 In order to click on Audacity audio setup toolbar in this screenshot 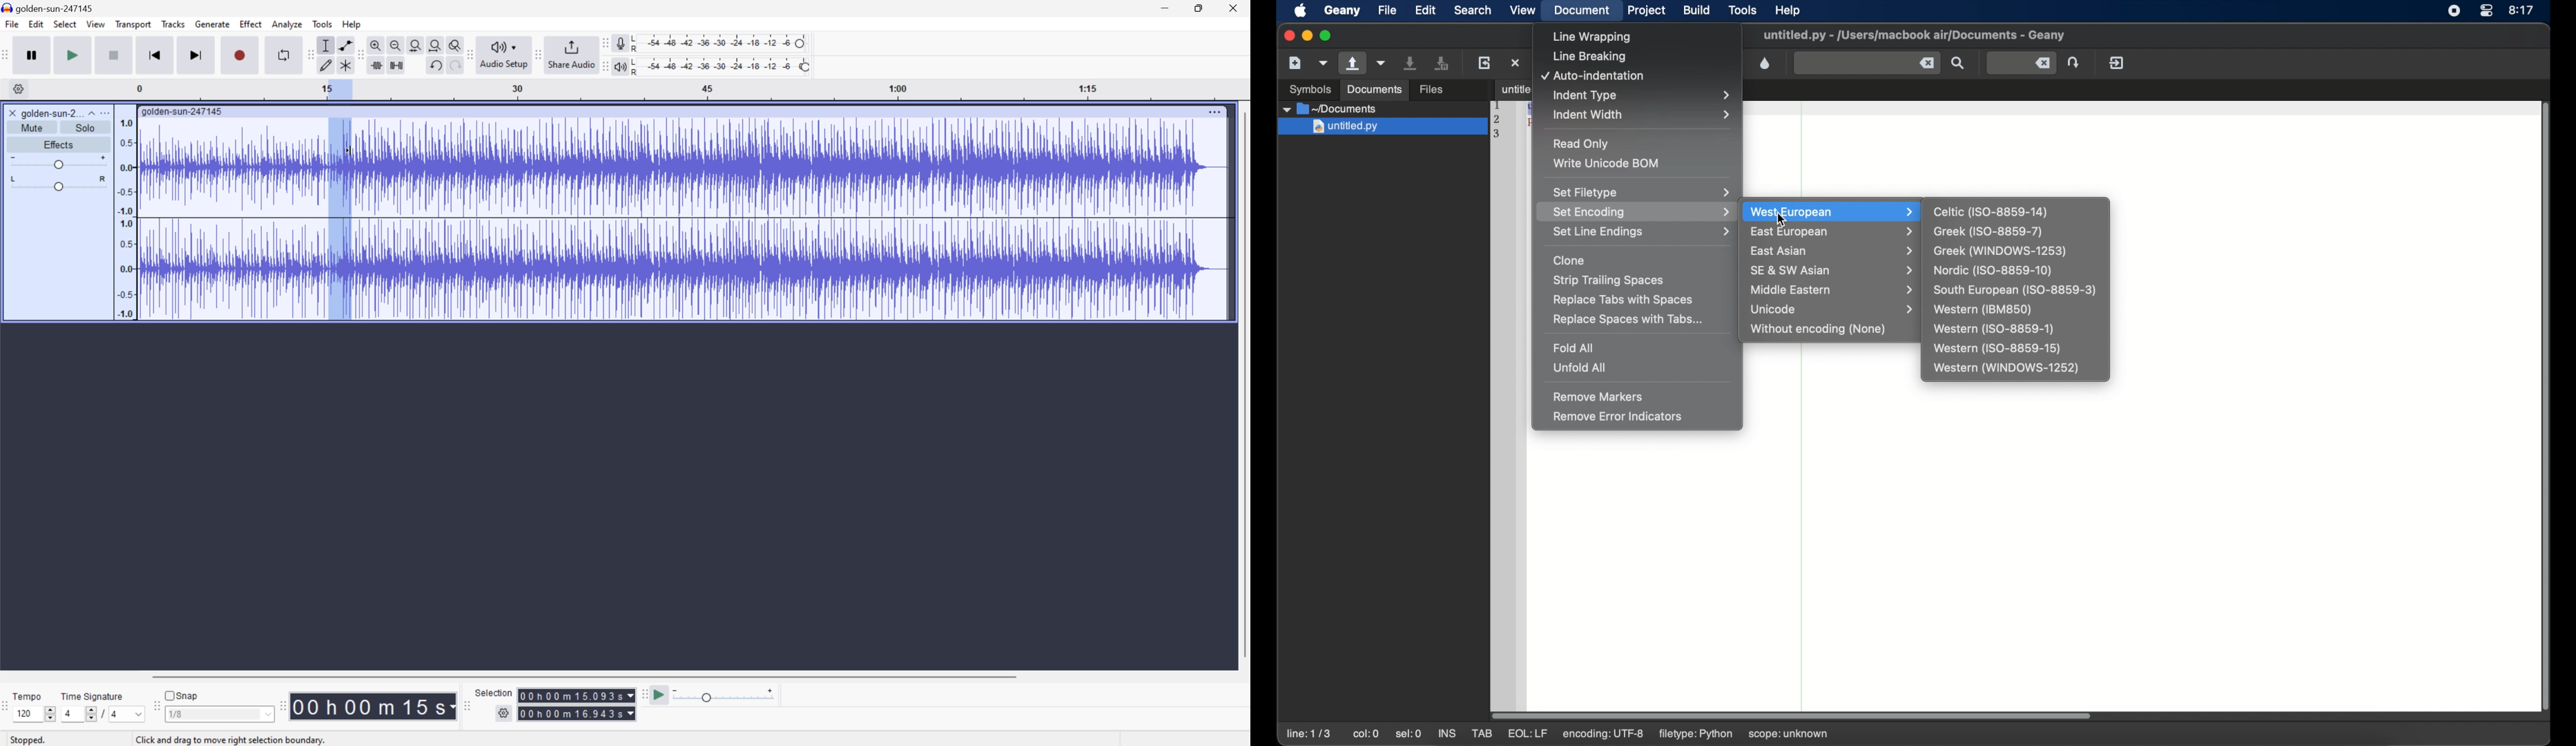, I will do `click(469, 54)`.